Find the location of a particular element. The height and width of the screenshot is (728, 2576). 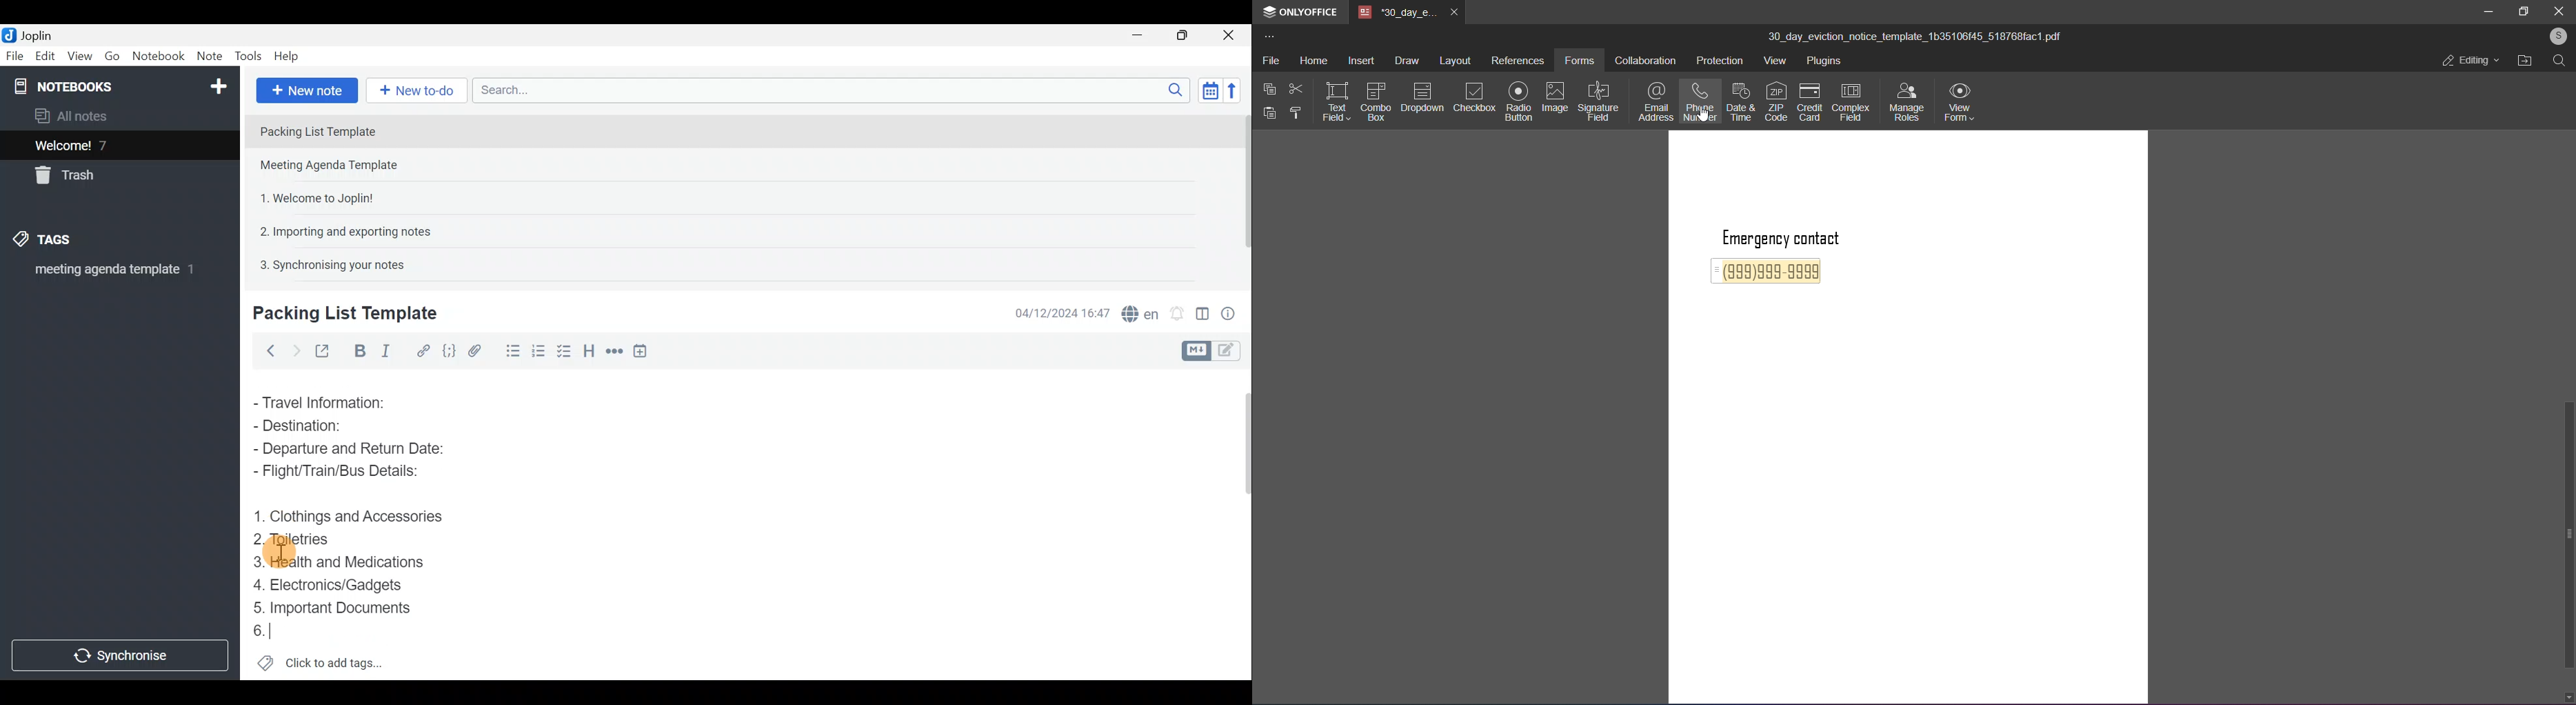

Toggle editors is located at coordinates (1199, 349).